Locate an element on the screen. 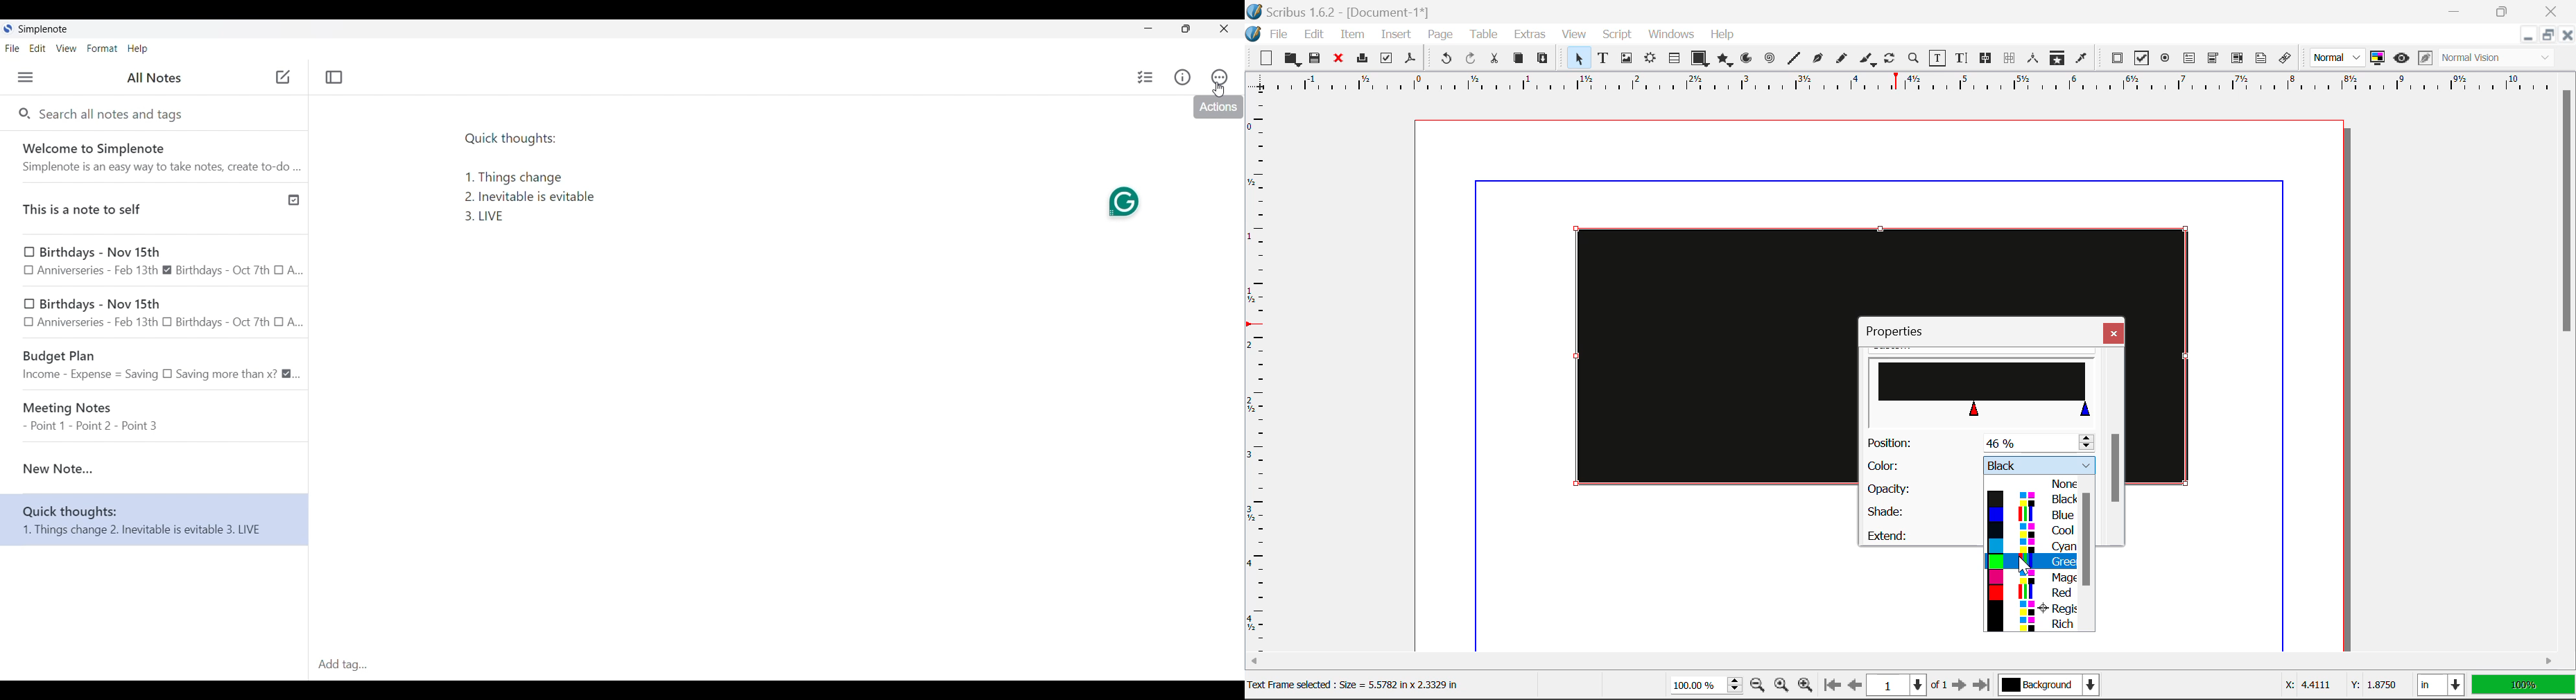 This screenshot has height=700, width=2576. Edit Contents of Frame is located at coordinates (1938, 60).